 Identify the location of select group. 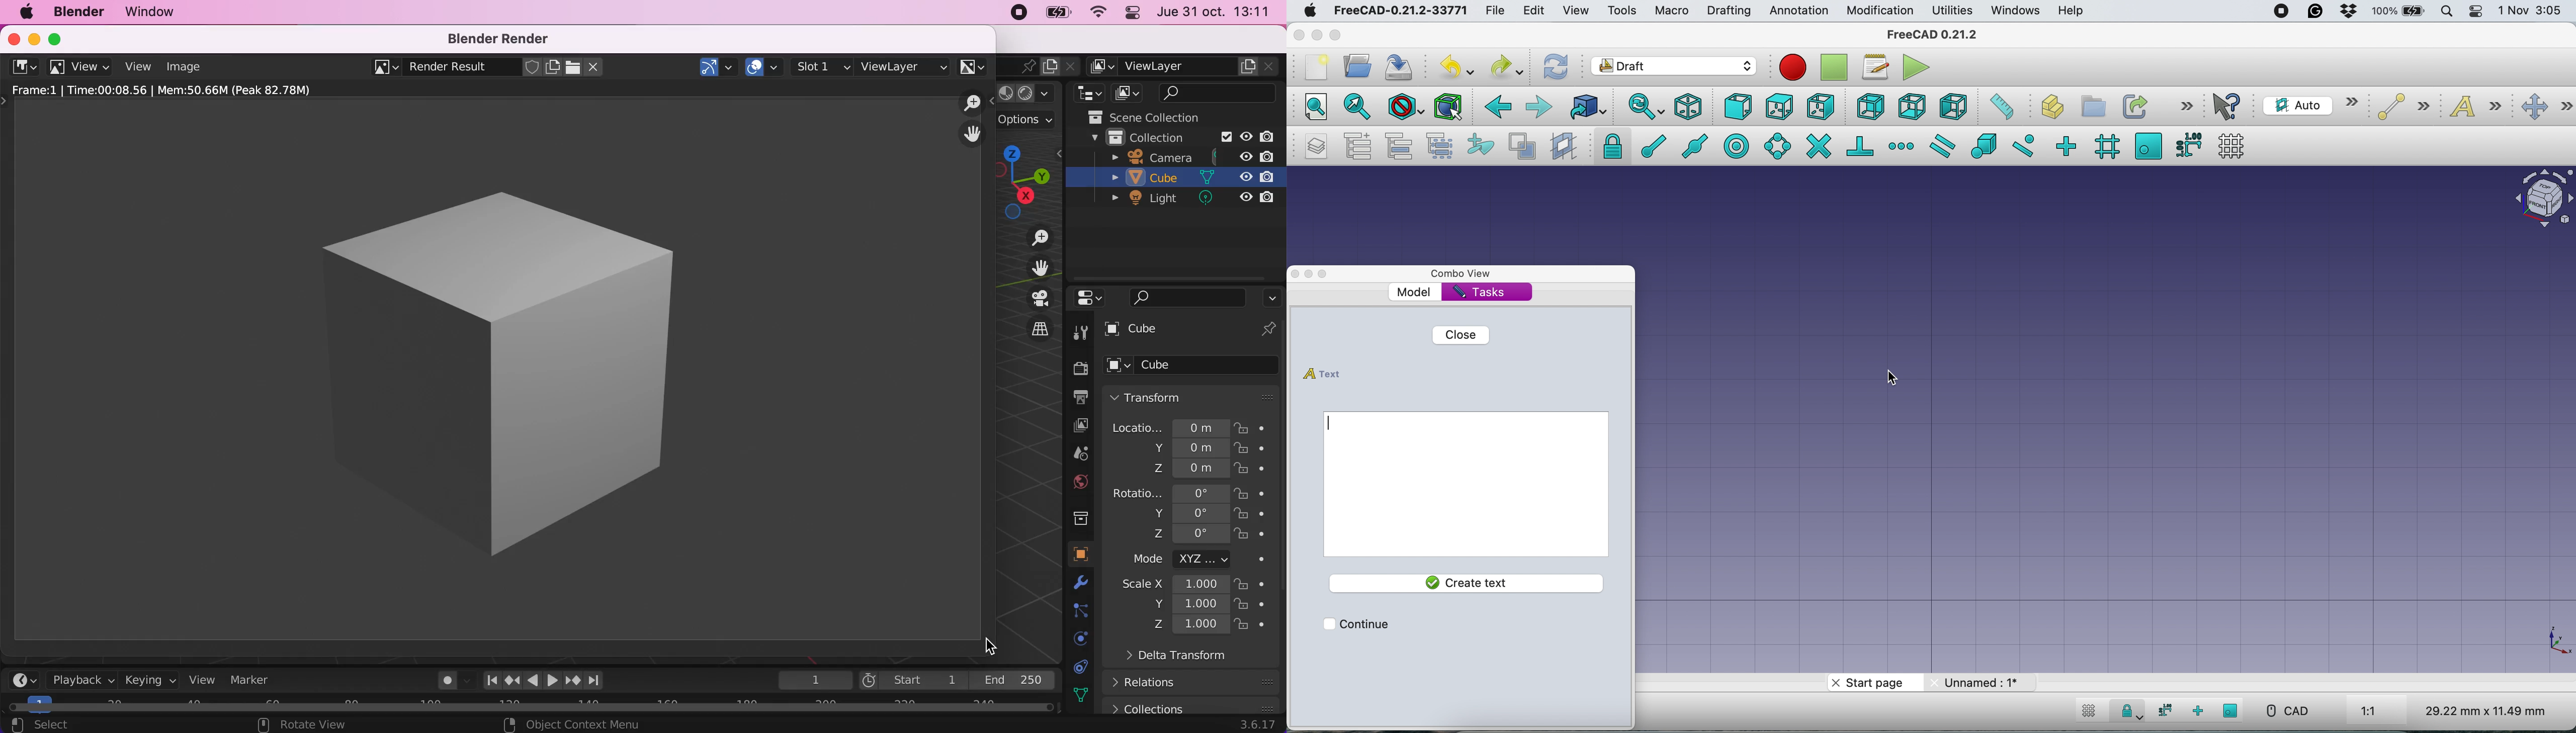
(1440, 144).